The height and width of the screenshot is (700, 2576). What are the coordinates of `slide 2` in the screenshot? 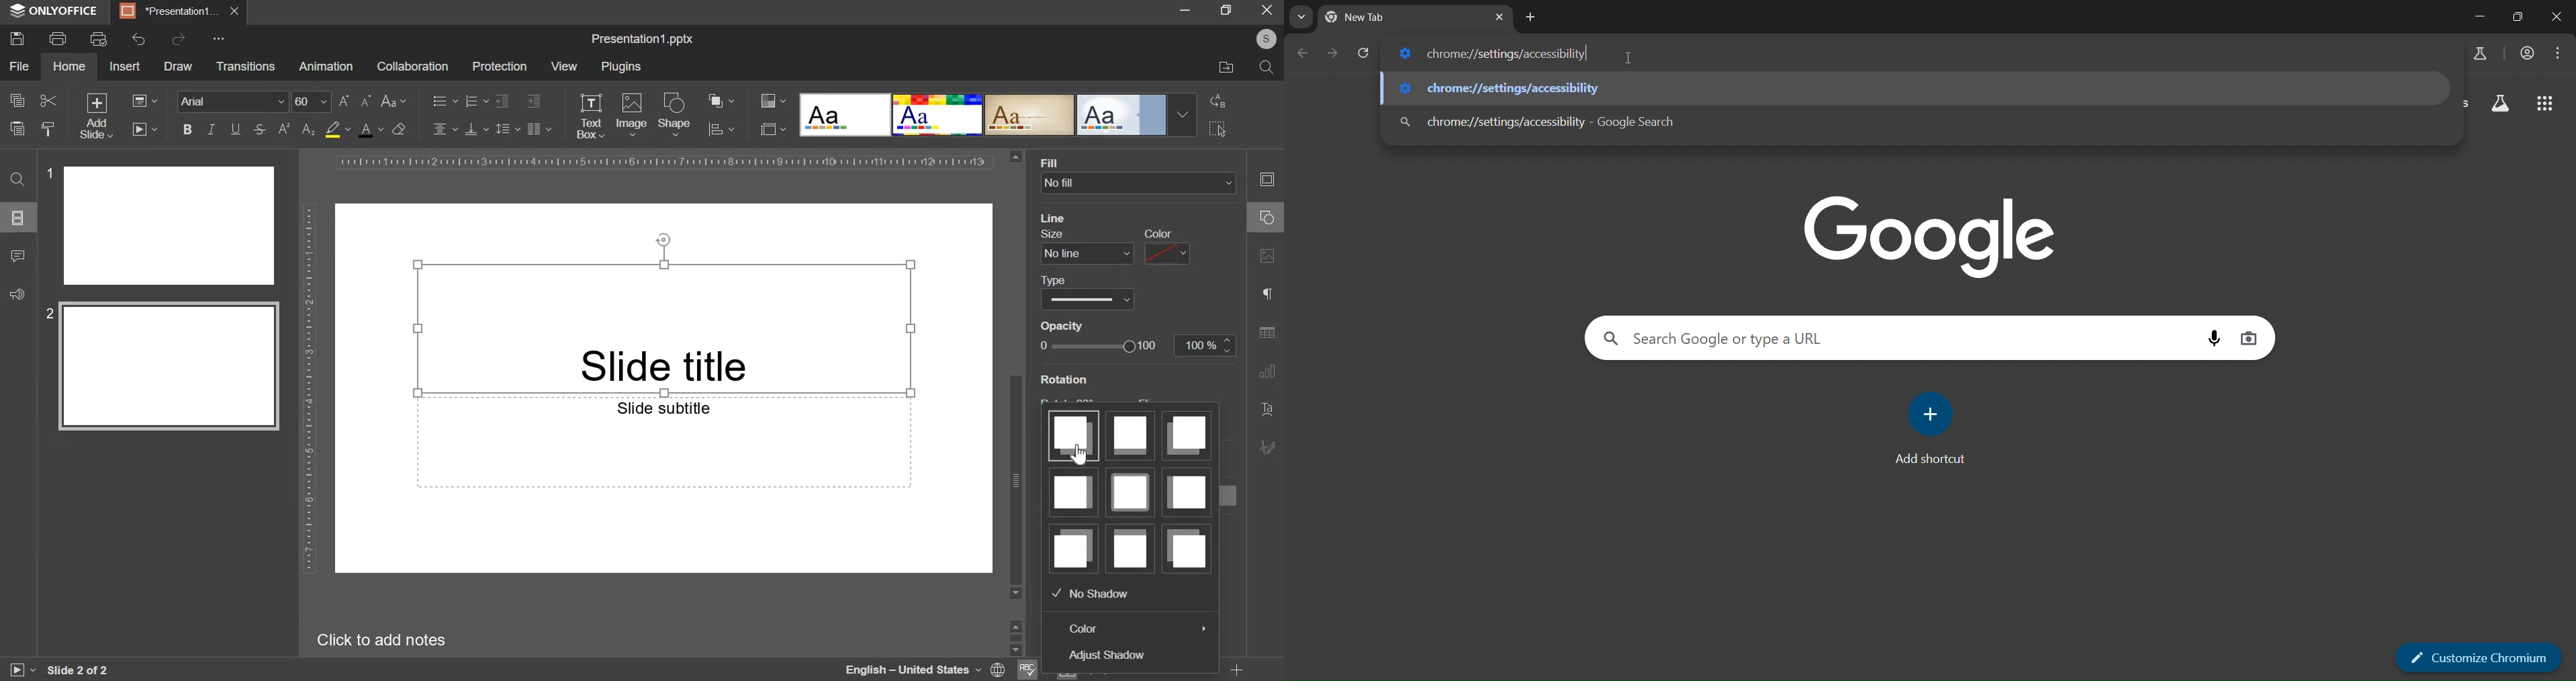 It's located at (165, 368).